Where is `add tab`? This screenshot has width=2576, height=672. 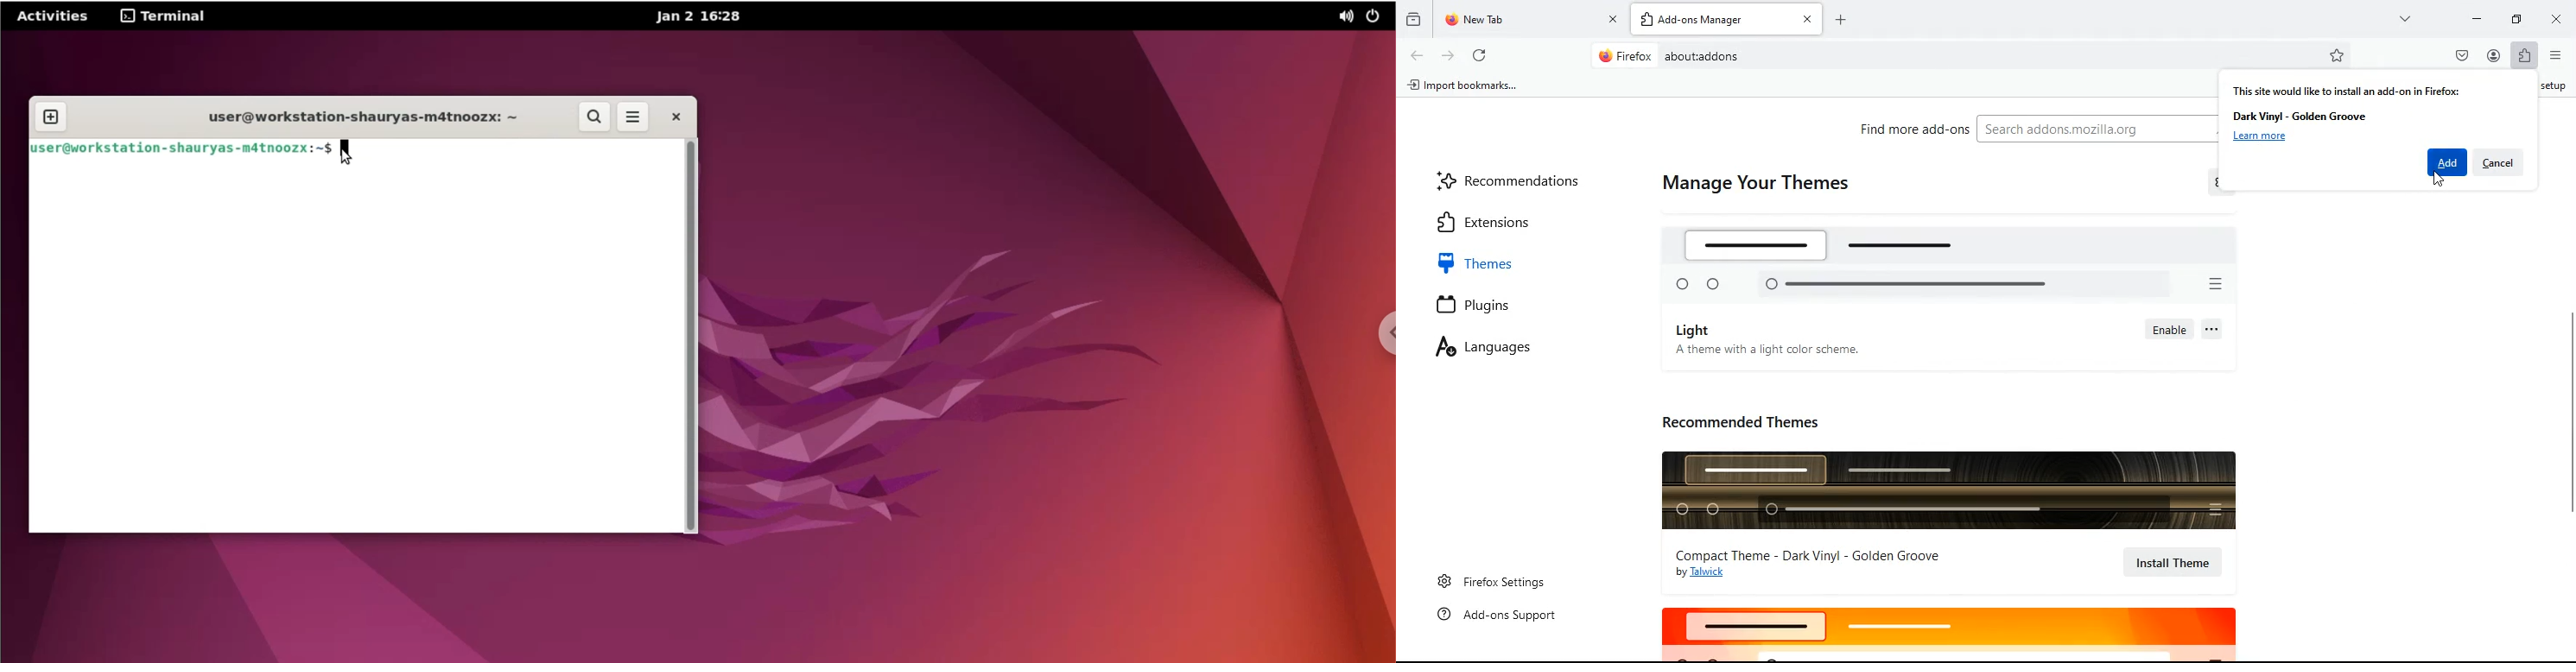 add tab is located at coordinates (1649, 21).